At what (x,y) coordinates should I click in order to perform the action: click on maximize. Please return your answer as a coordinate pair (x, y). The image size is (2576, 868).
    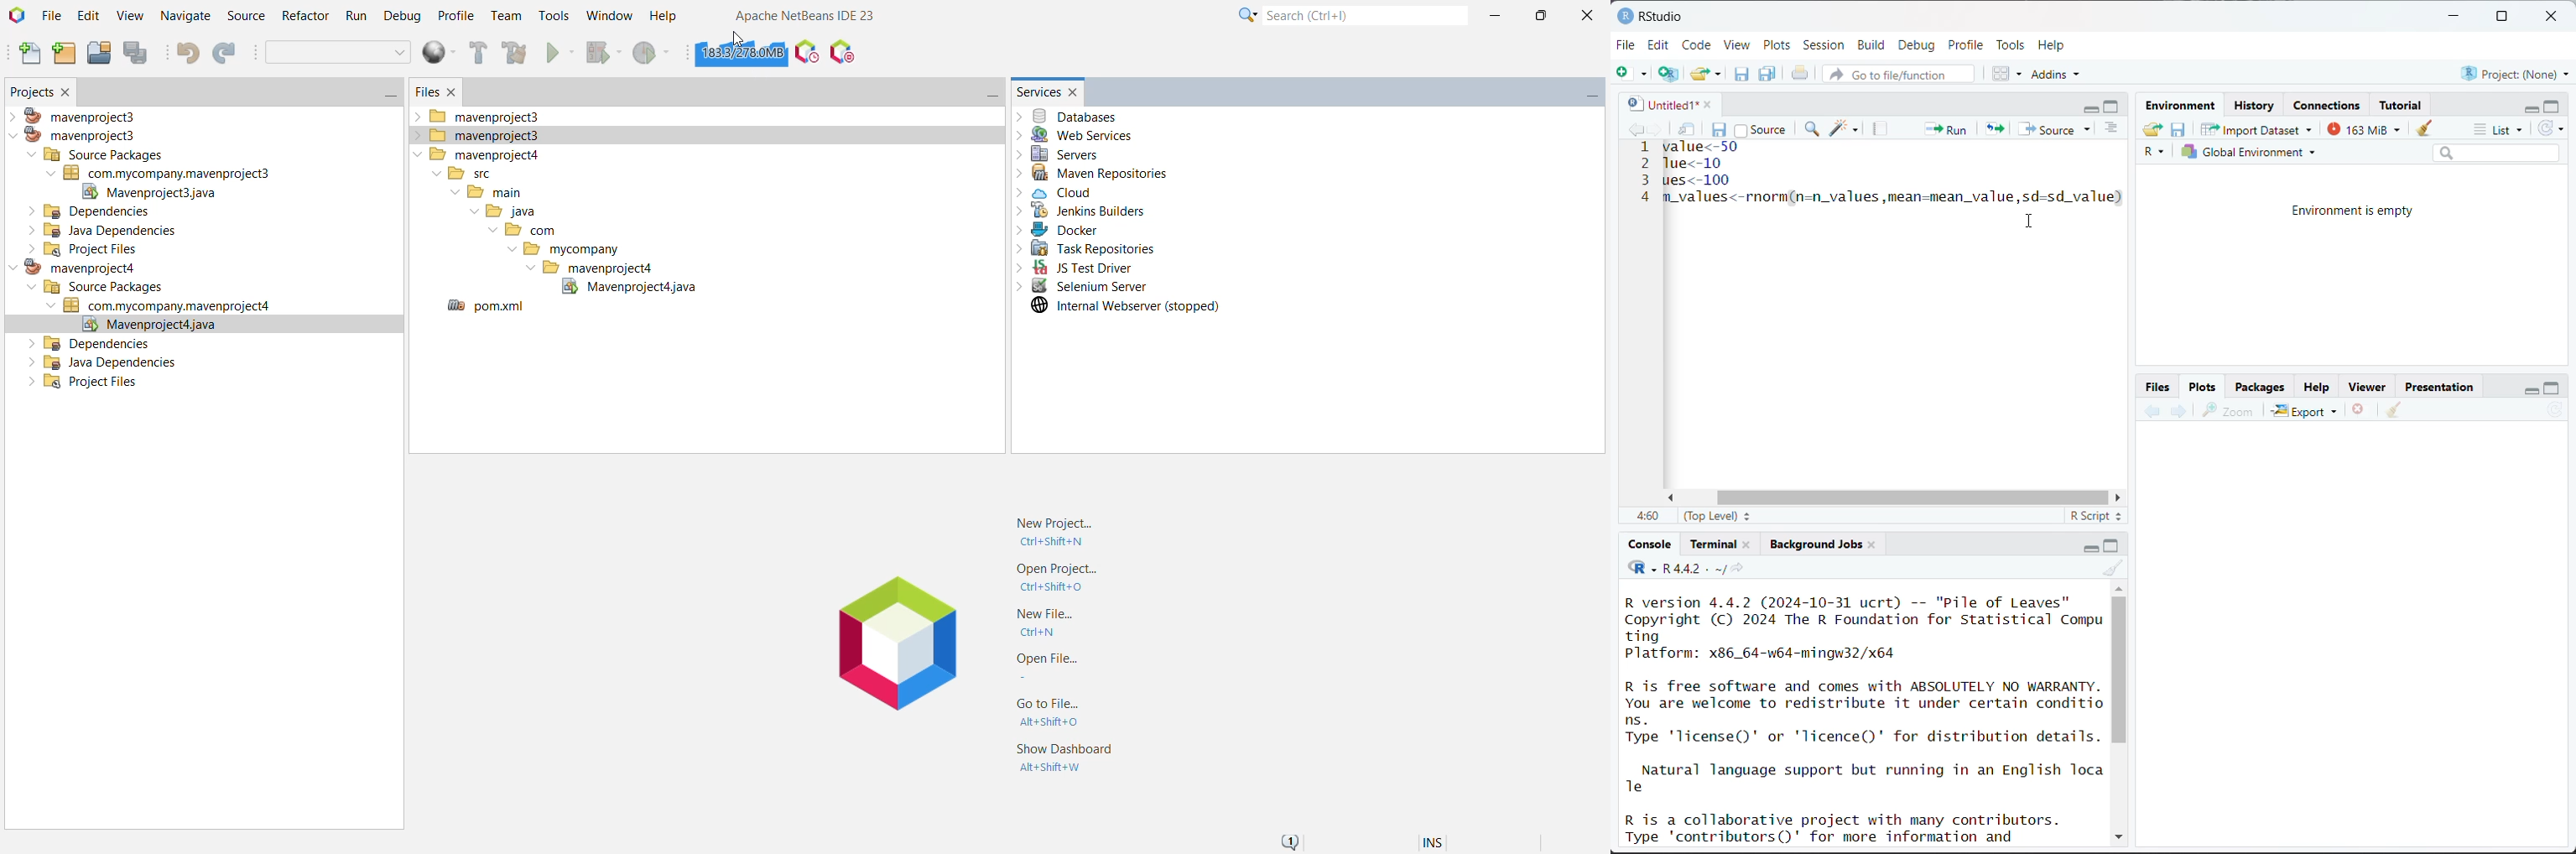
    Looking at the image, I should click on (2552, 387).